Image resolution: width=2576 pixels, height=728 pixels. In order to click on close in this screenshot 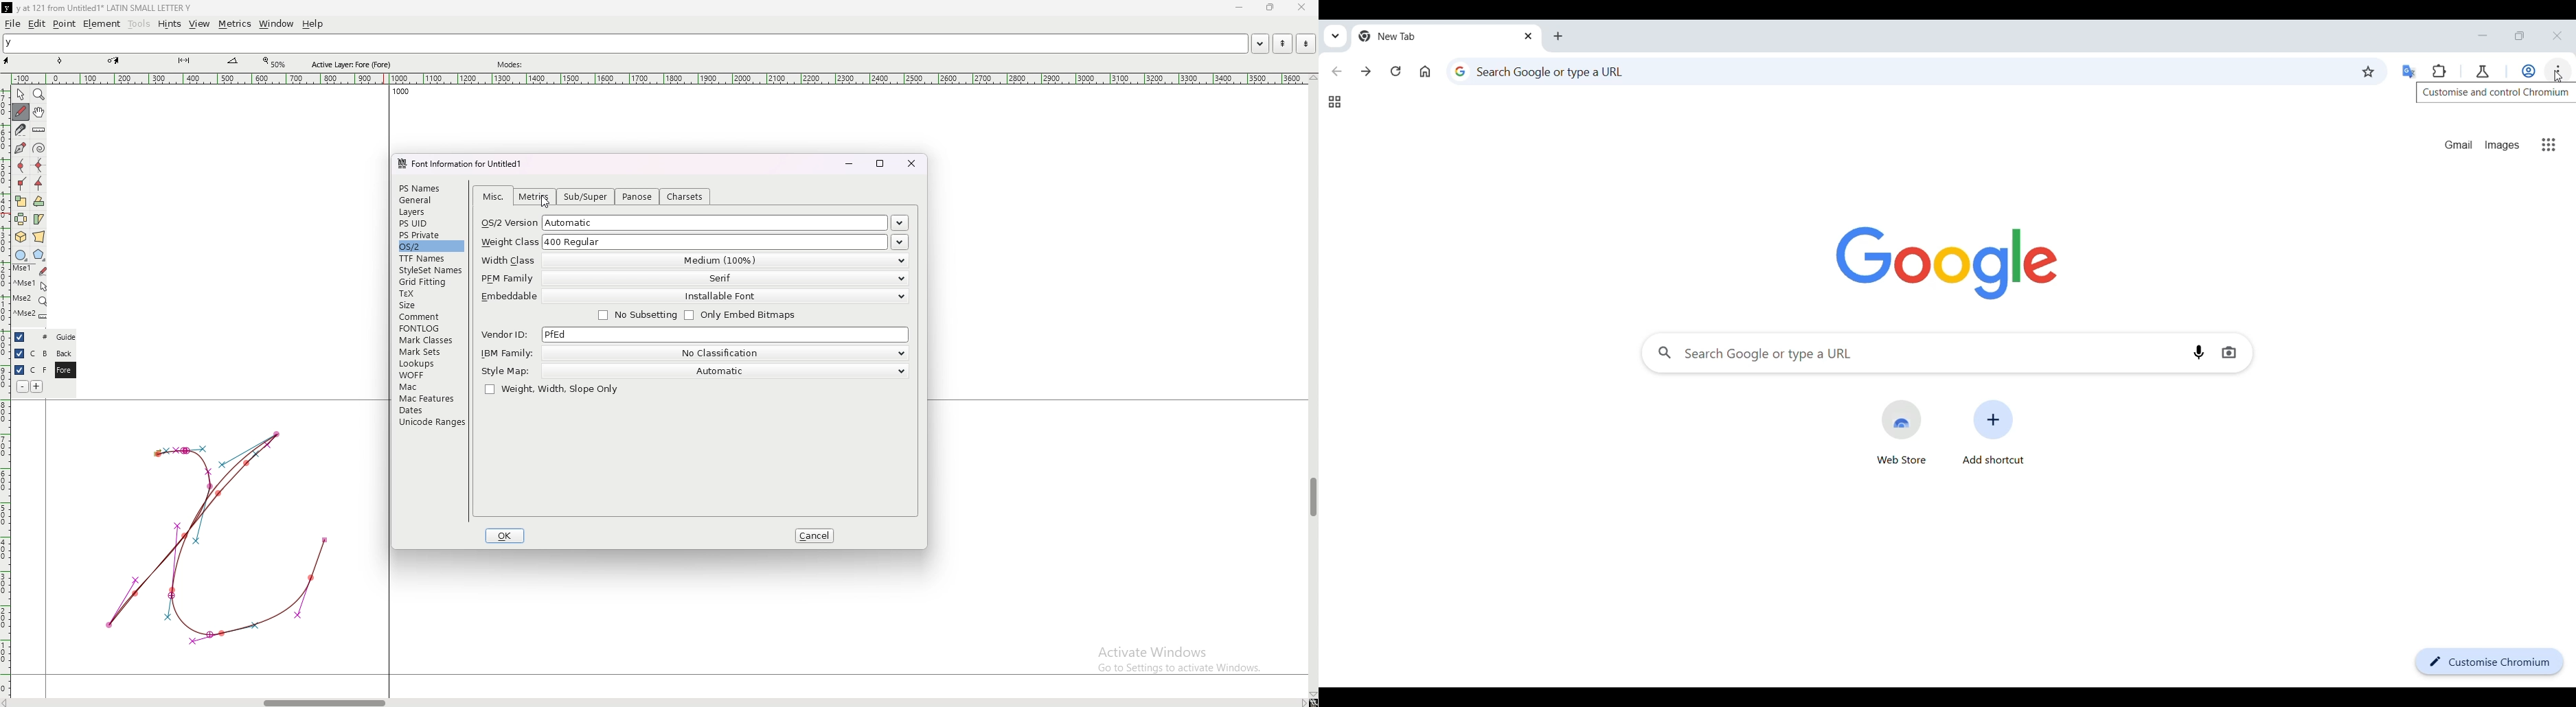, I will do `click(1300, 8)`.